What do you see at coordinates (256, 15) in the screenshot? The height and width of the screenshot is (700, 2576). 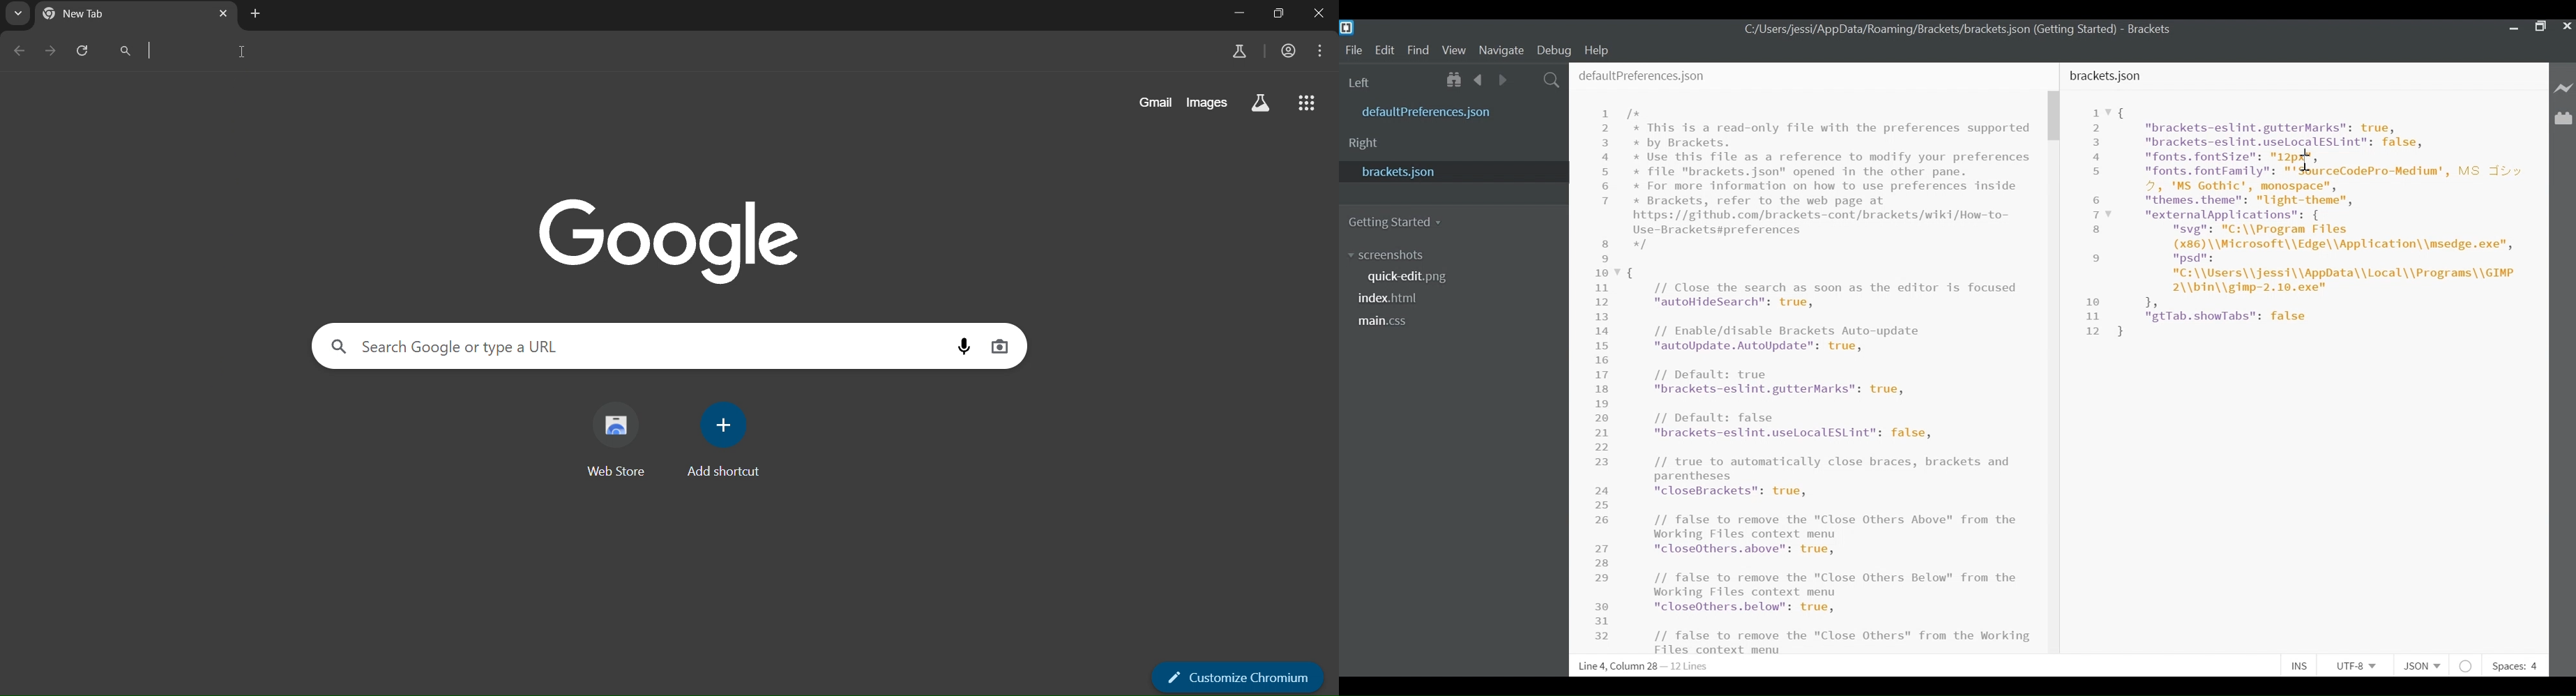 I see `new tab` at bounding box center [256, 15].